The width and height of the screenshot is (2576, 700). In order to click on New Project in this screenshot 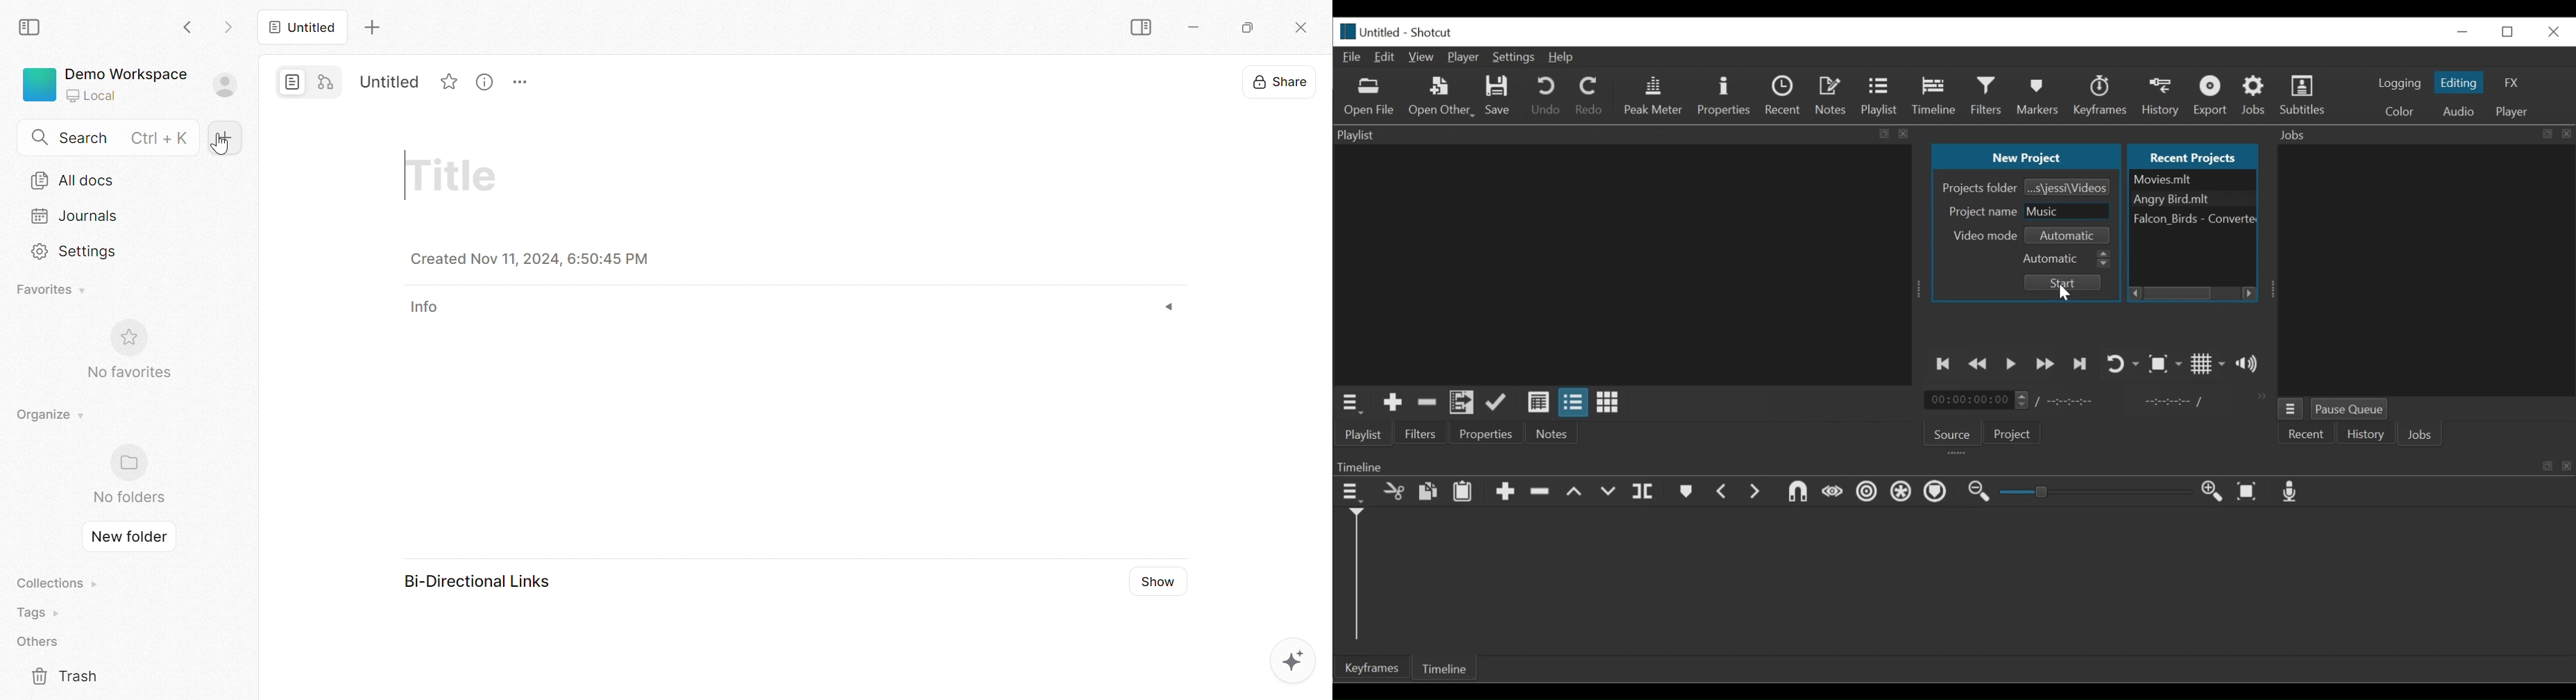, I will do `click(2029, 156)`.